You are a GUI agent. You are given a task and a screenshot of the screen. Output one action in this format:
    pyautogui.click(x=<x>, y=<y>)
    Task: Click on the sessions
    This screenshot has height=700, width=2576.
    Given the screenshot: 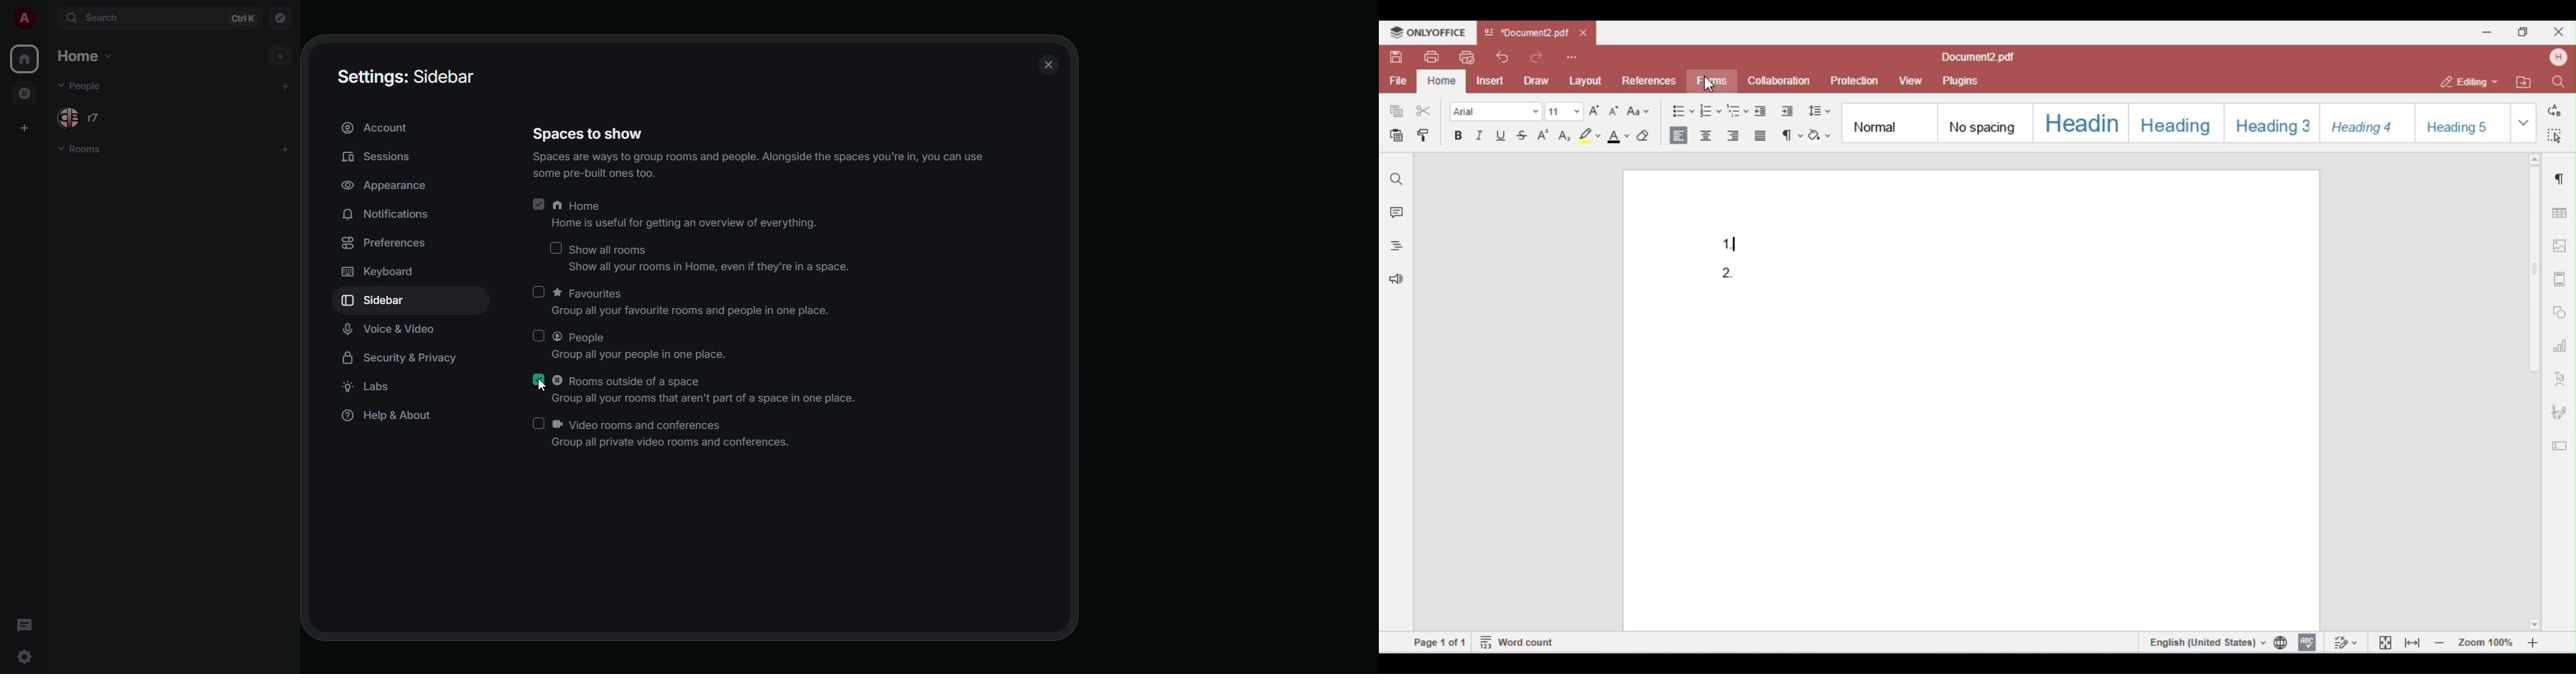 What is the action you would take?
    pyautogui.click(x=381, y=155)
    